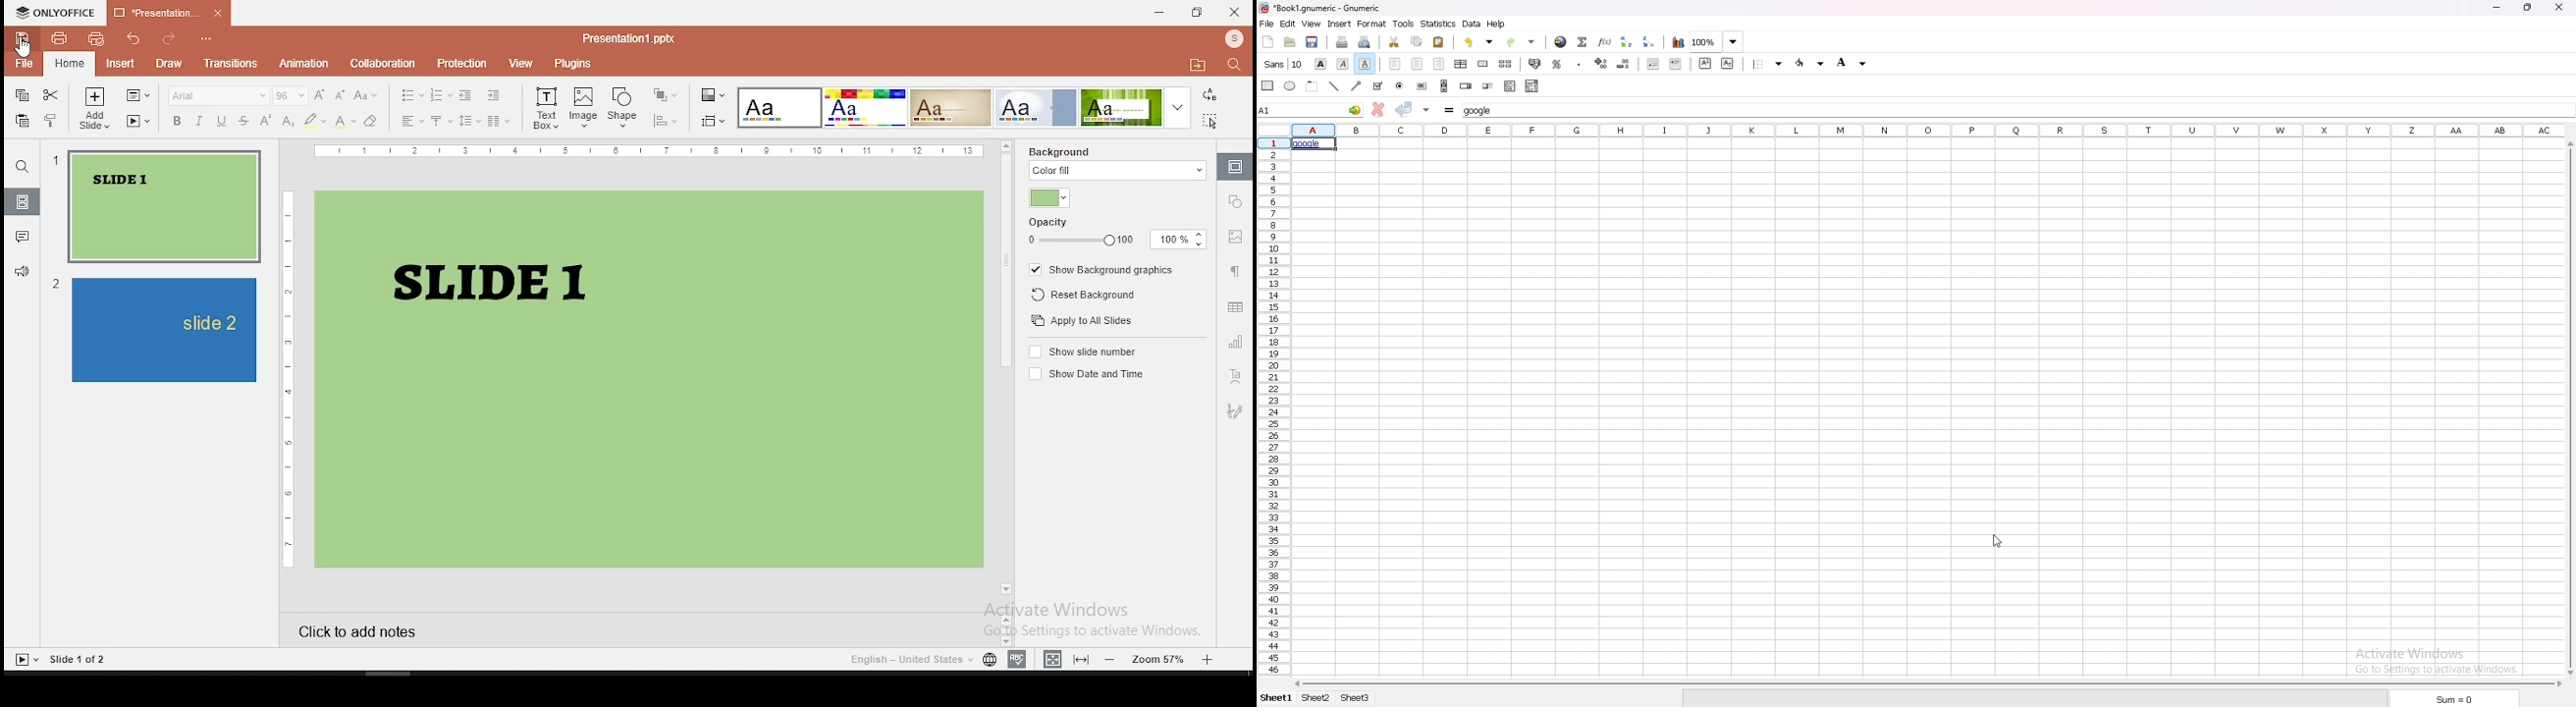 This screenshot has width=2576, height=728. Describe the element at coordinates (165, 39) in the screenshot. I see `redo` at that location.